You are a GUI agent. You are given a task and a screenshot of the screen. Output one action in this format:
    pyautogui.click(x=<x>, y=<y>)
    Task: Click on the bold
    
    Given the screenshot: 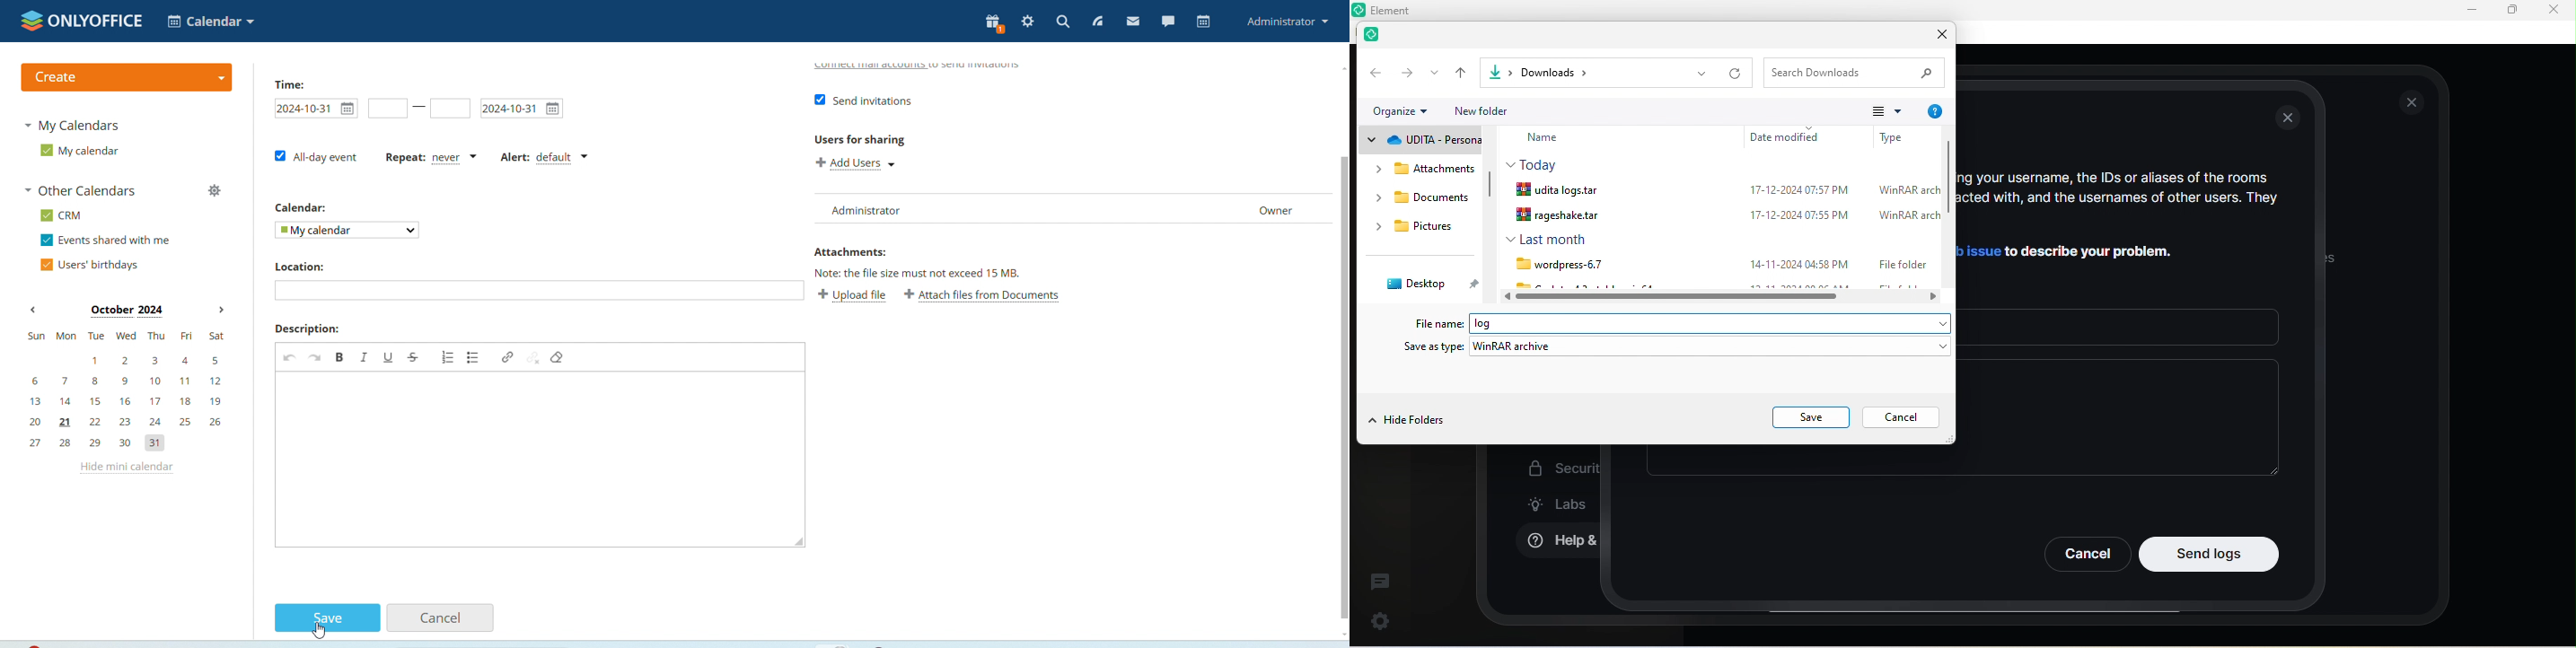 What is the action you would take?
    pyautogui.click(x=340, y=356)
    